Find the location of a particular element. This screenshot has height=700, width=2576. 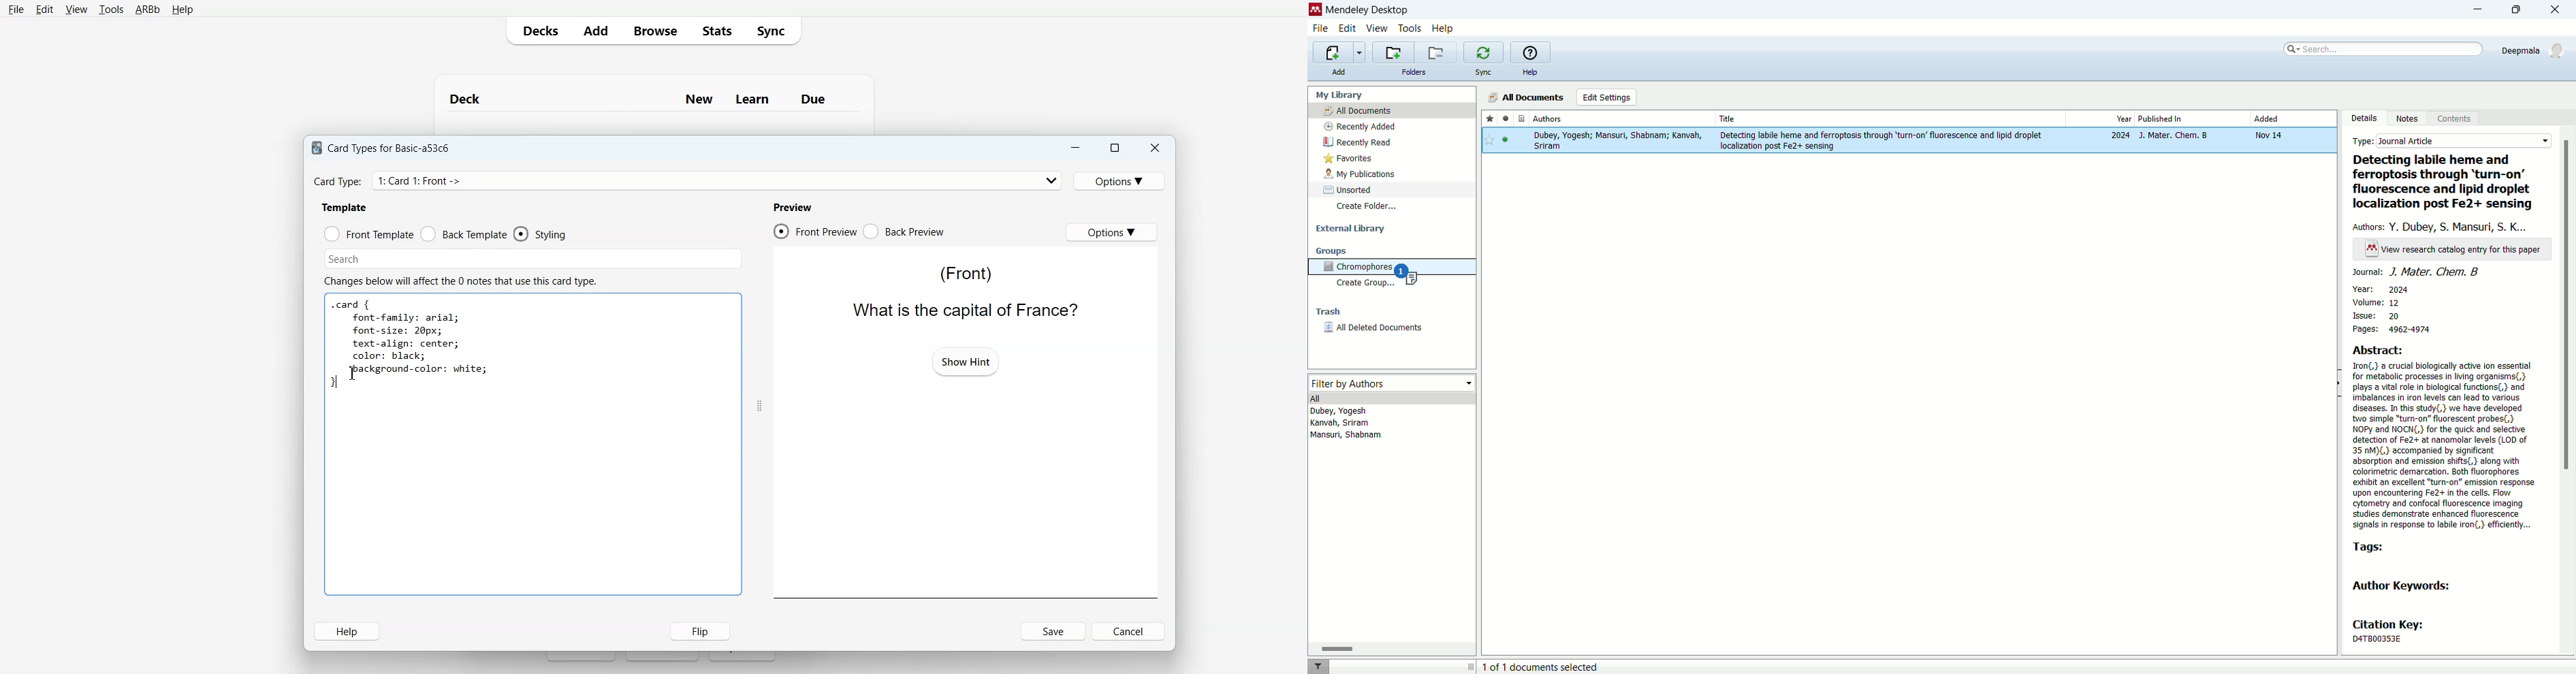

published in is located at coordinates (2191, 119).